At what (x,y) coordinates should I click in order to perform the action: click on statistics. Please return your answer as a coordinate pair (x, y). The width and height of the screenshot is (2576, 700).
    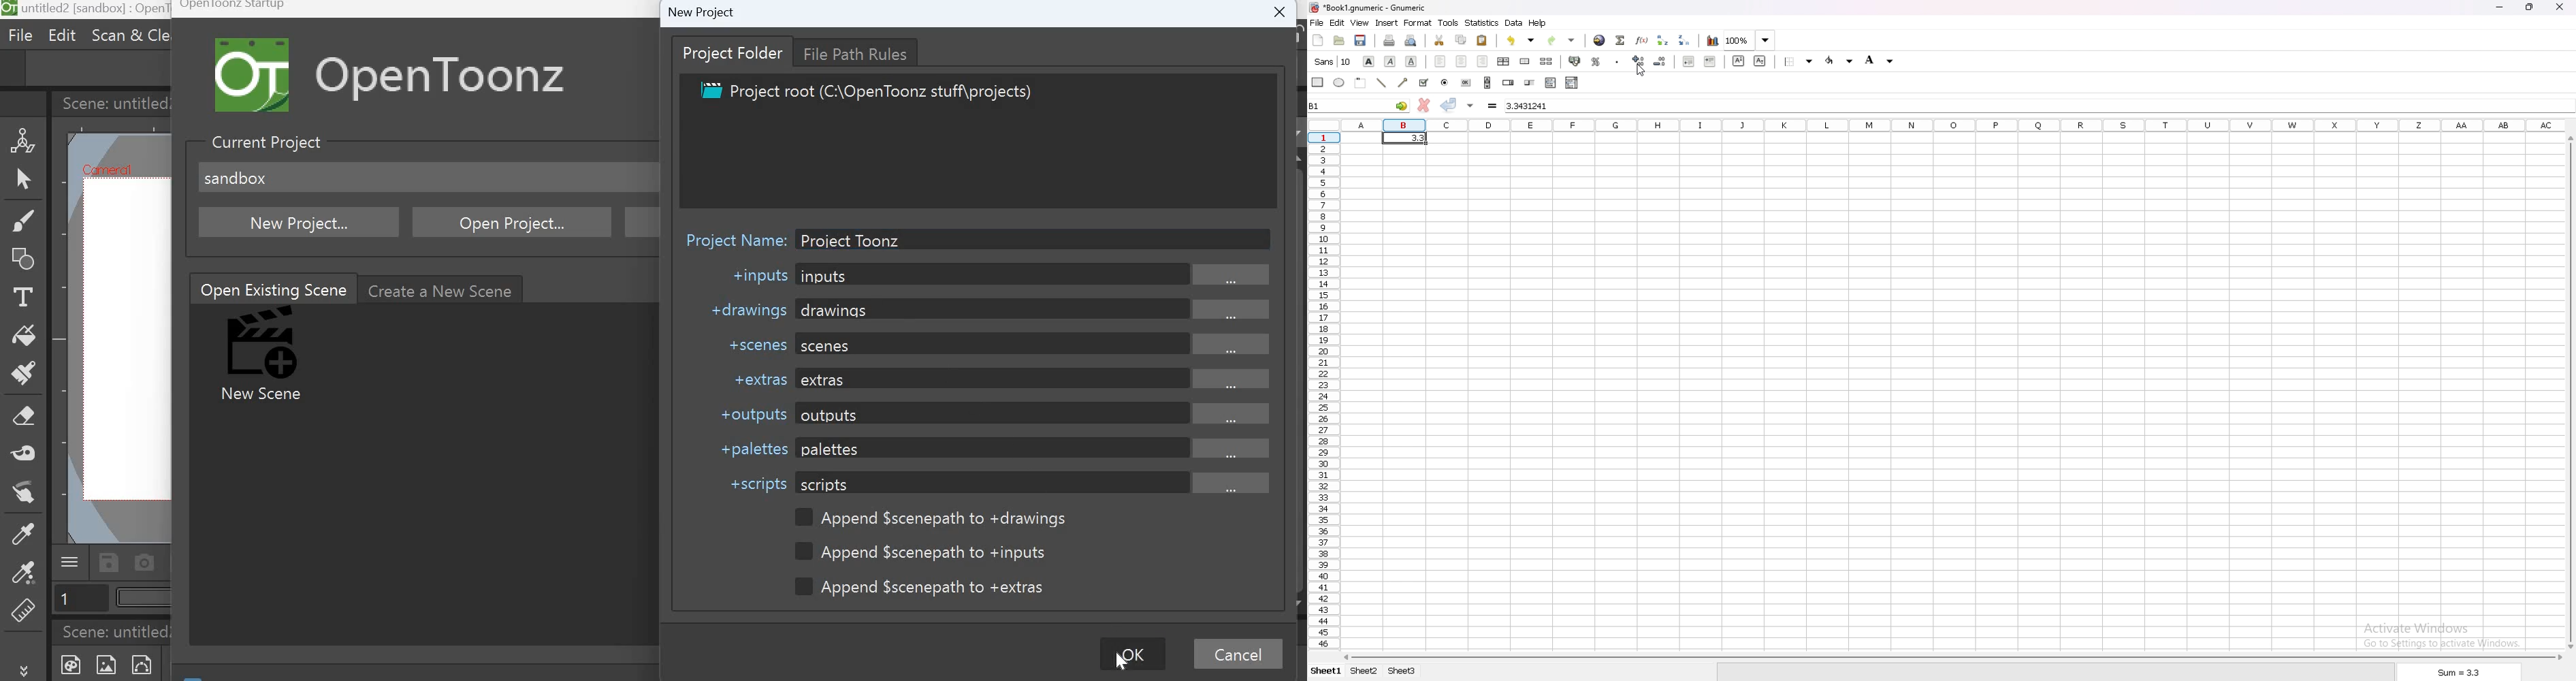
    Looking at the image, I should click on (1482, 22).